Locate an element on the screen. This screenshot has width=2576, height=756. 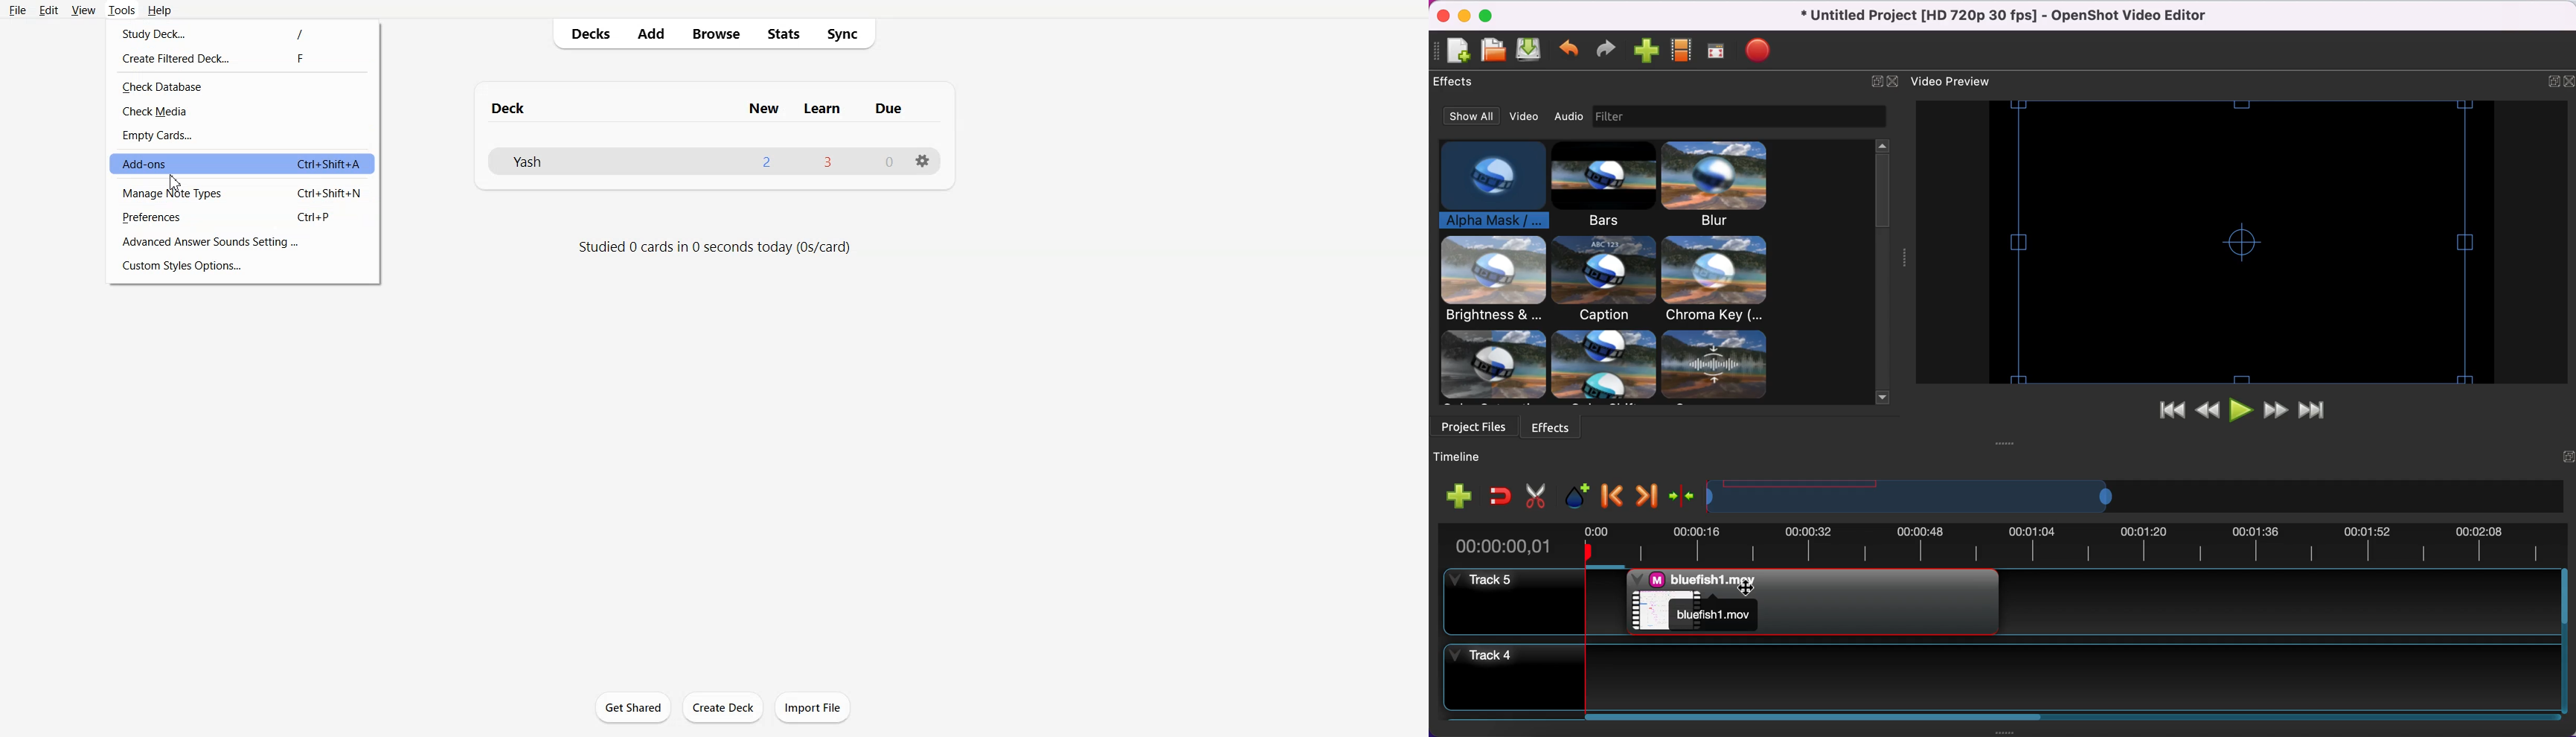
Check Media is located at coordinates (244, 111).